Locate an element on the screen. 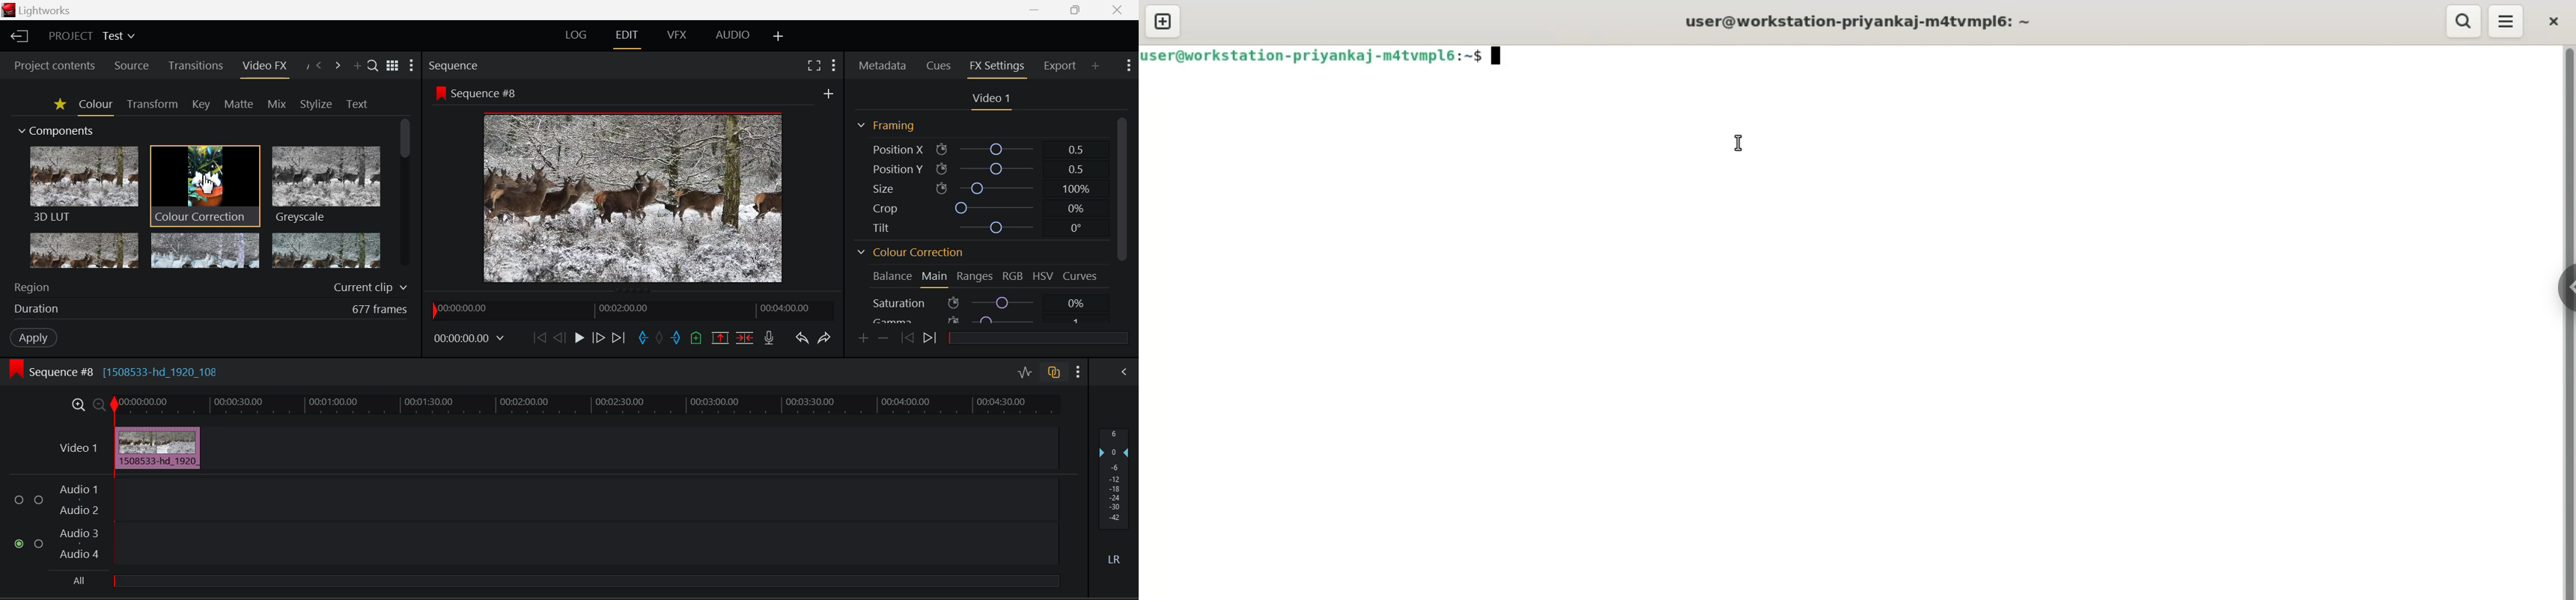 The width and height of the screenshot is (2576, 616). Go Back is located at coordinates (559, 338).